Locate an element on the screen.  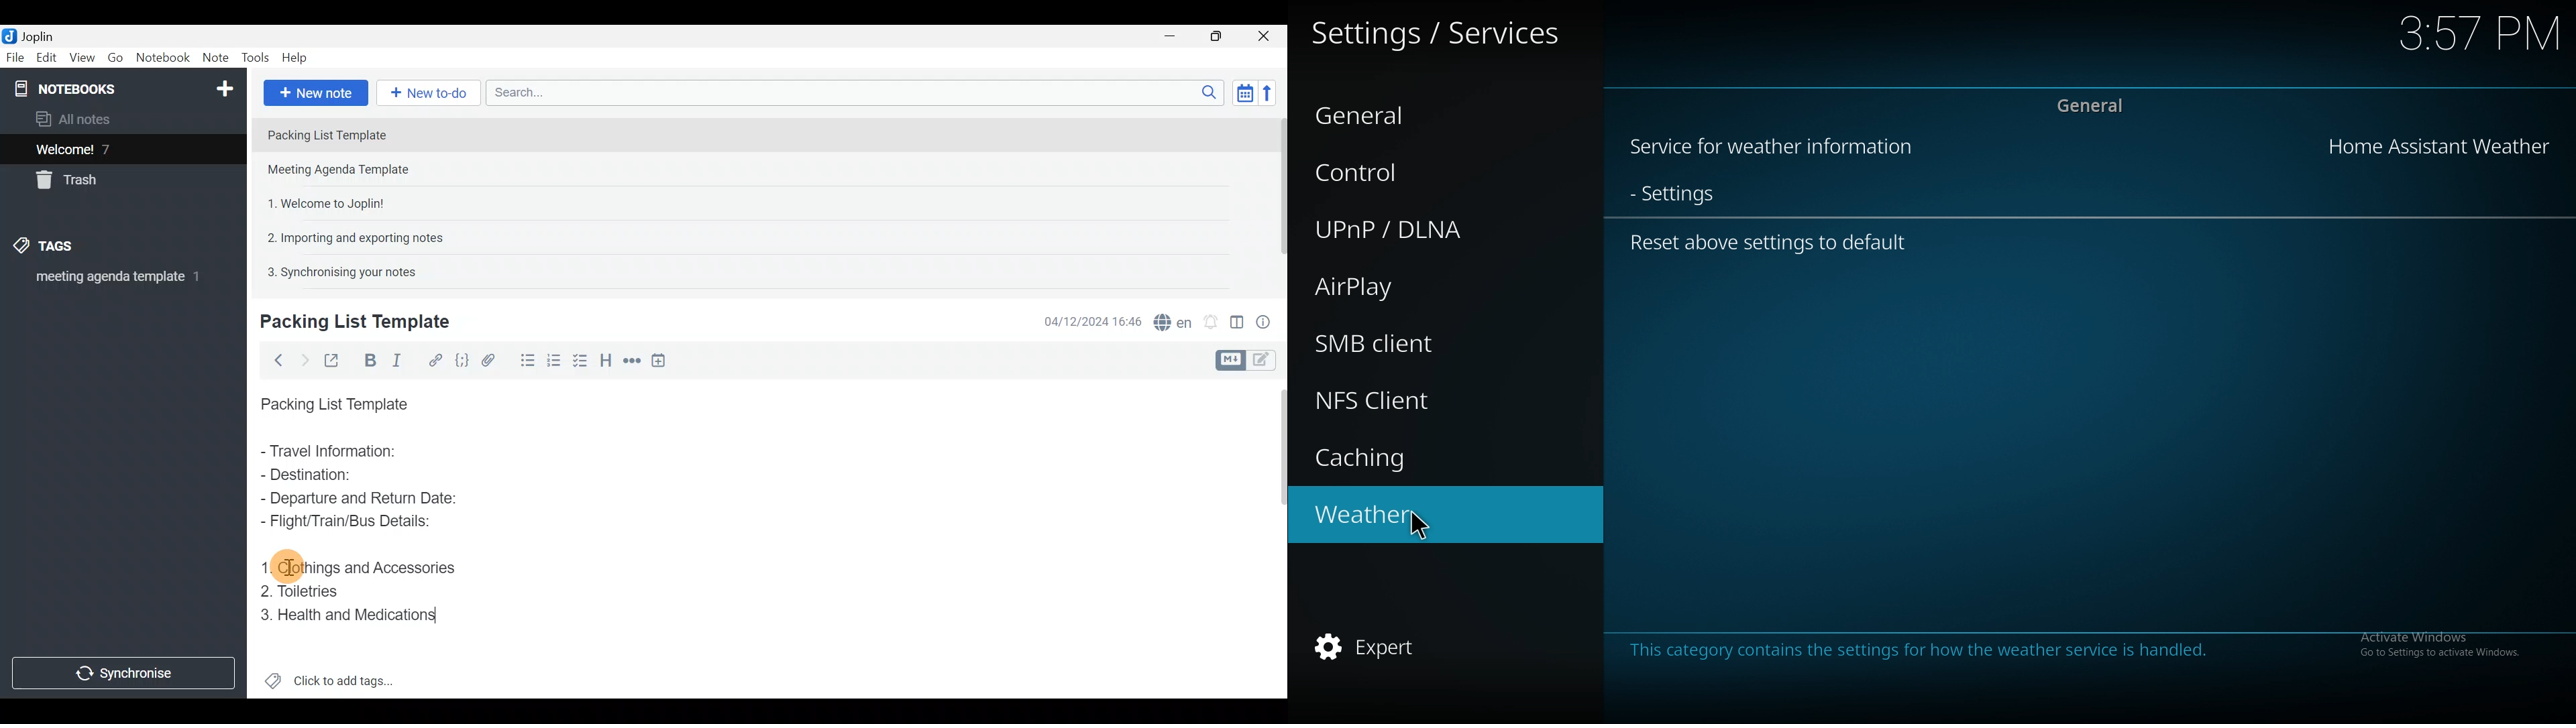
Attach file is located at coordinates (488, 359).